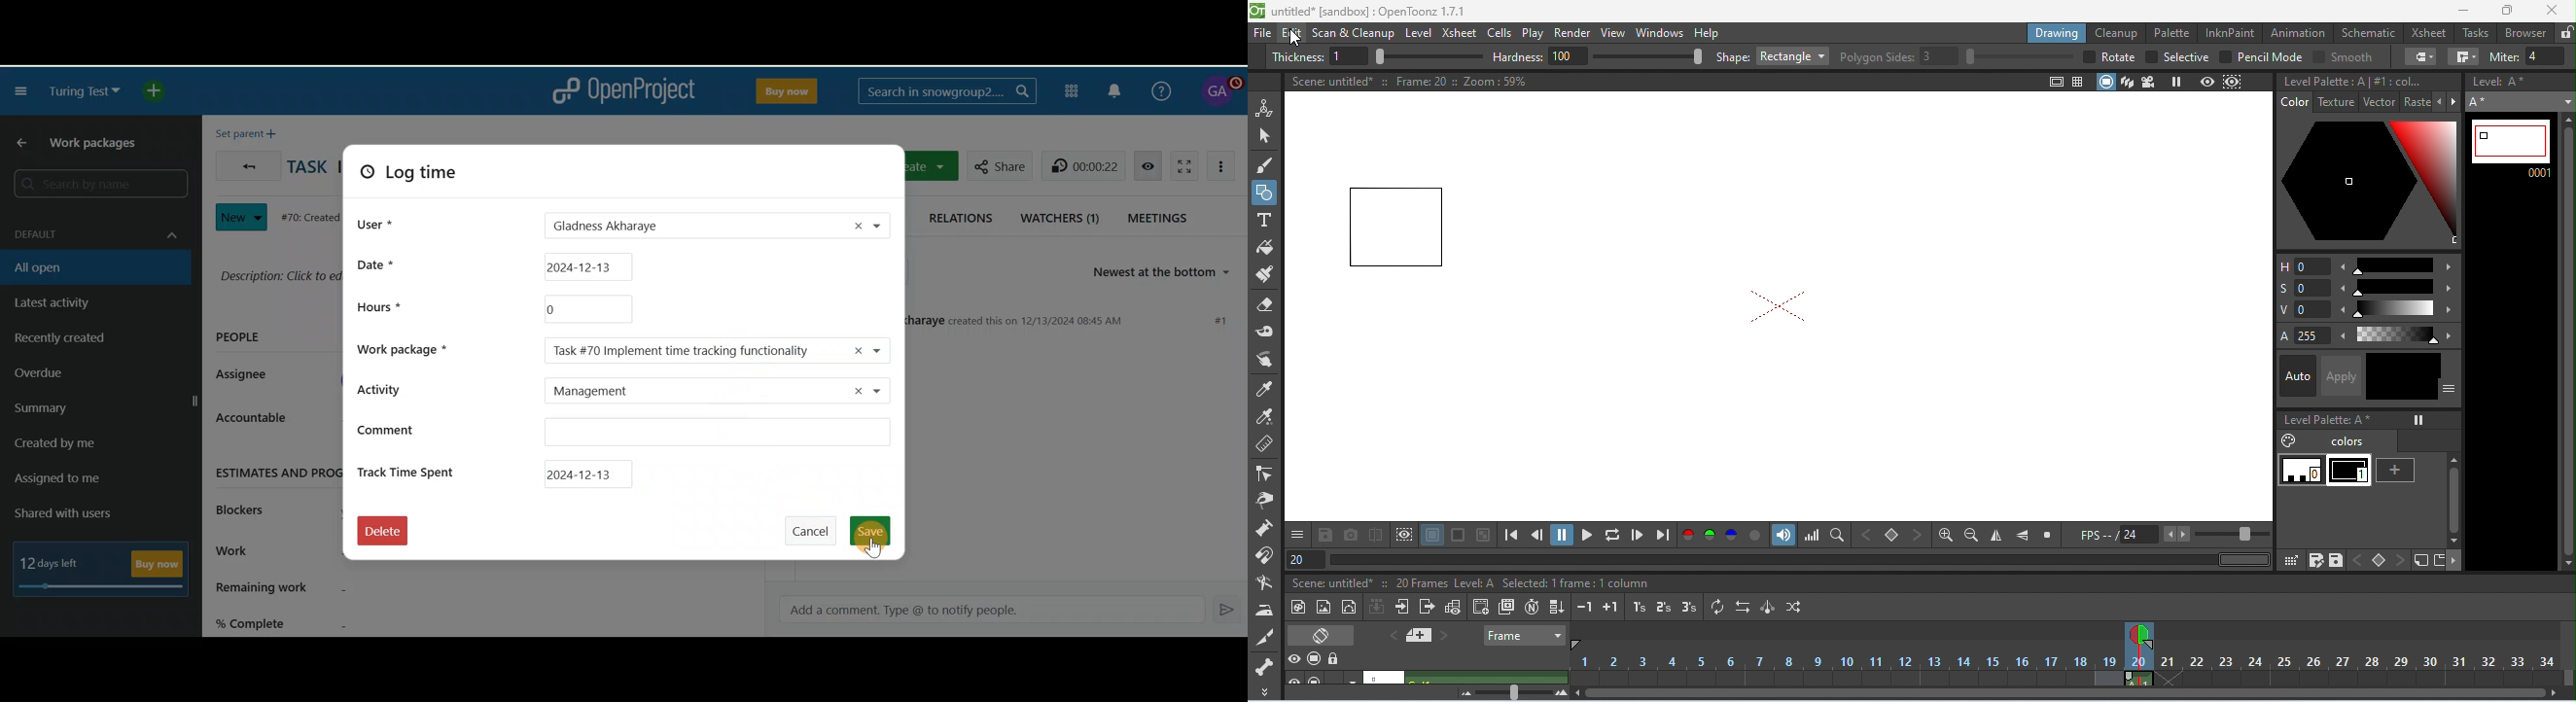 The height and width of the screenshot is (728, 2576). Describe the element at coordinates (411, 348) in the screenshot. I see `Work package` at that location.